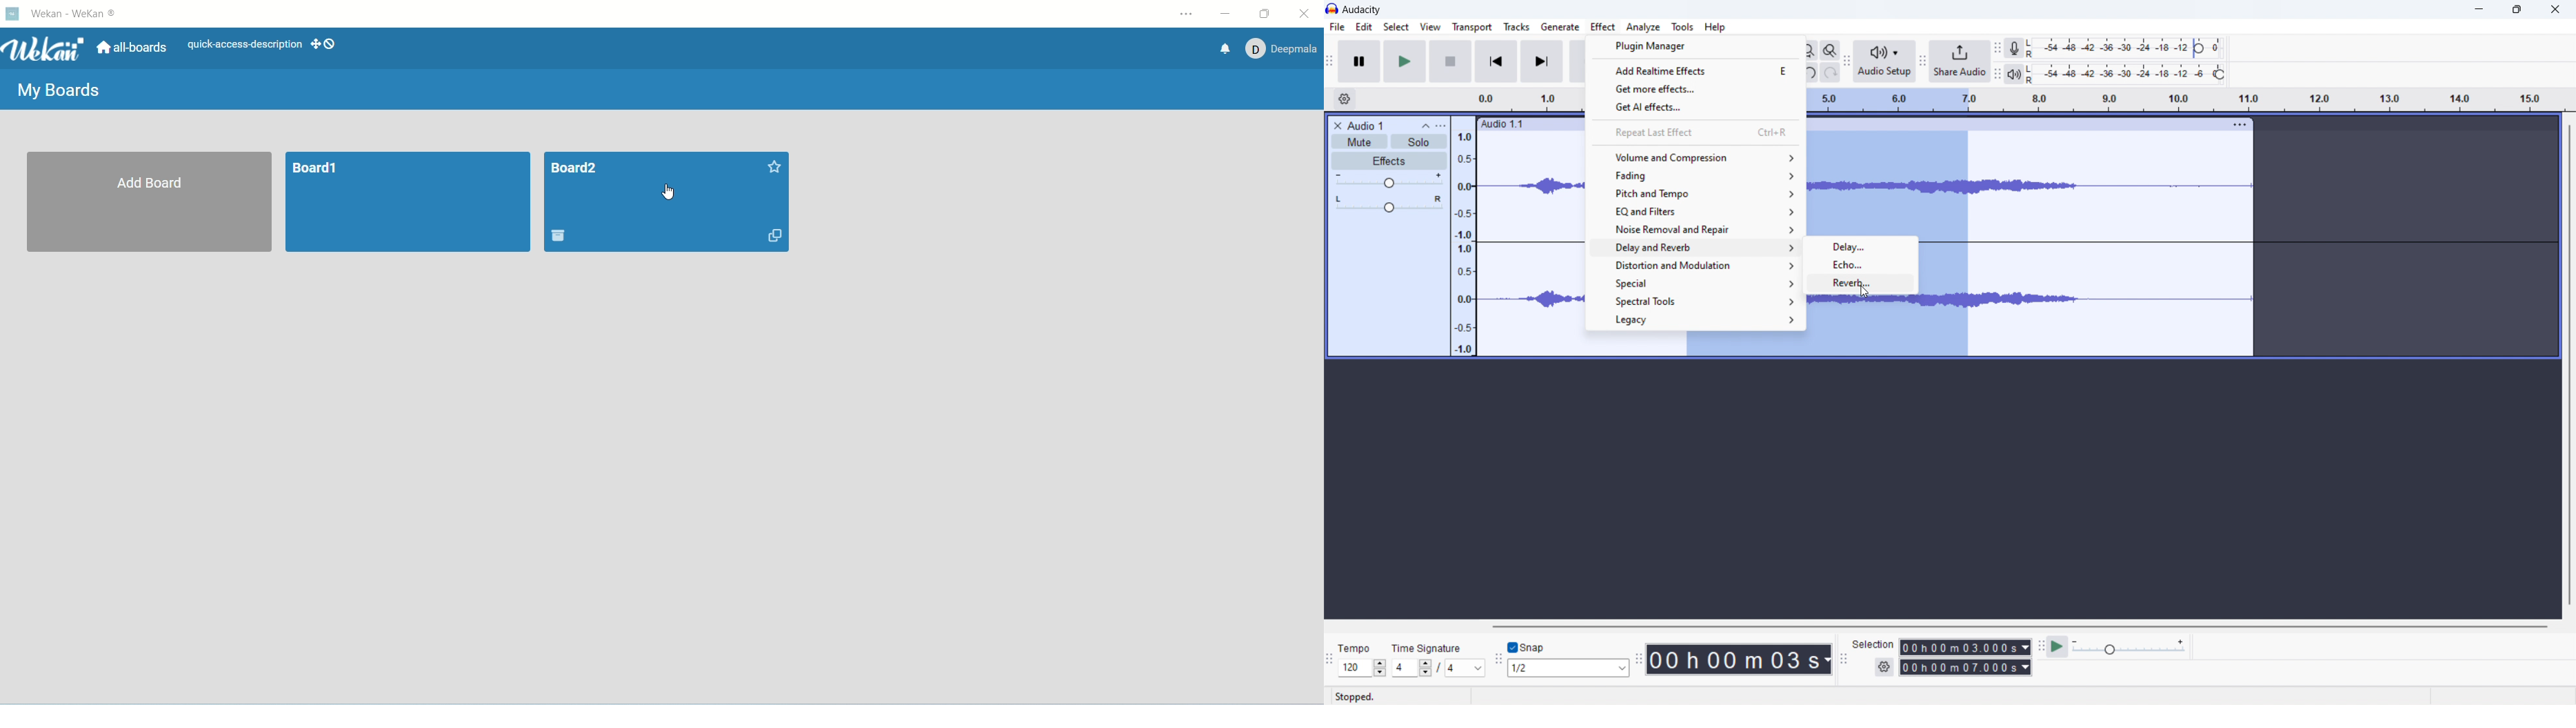 The image size is (2576, 728). What do you see at coordinates (2128, 646) in the screenshot?
I see `playback speed` at bounding box center [2128, 646].